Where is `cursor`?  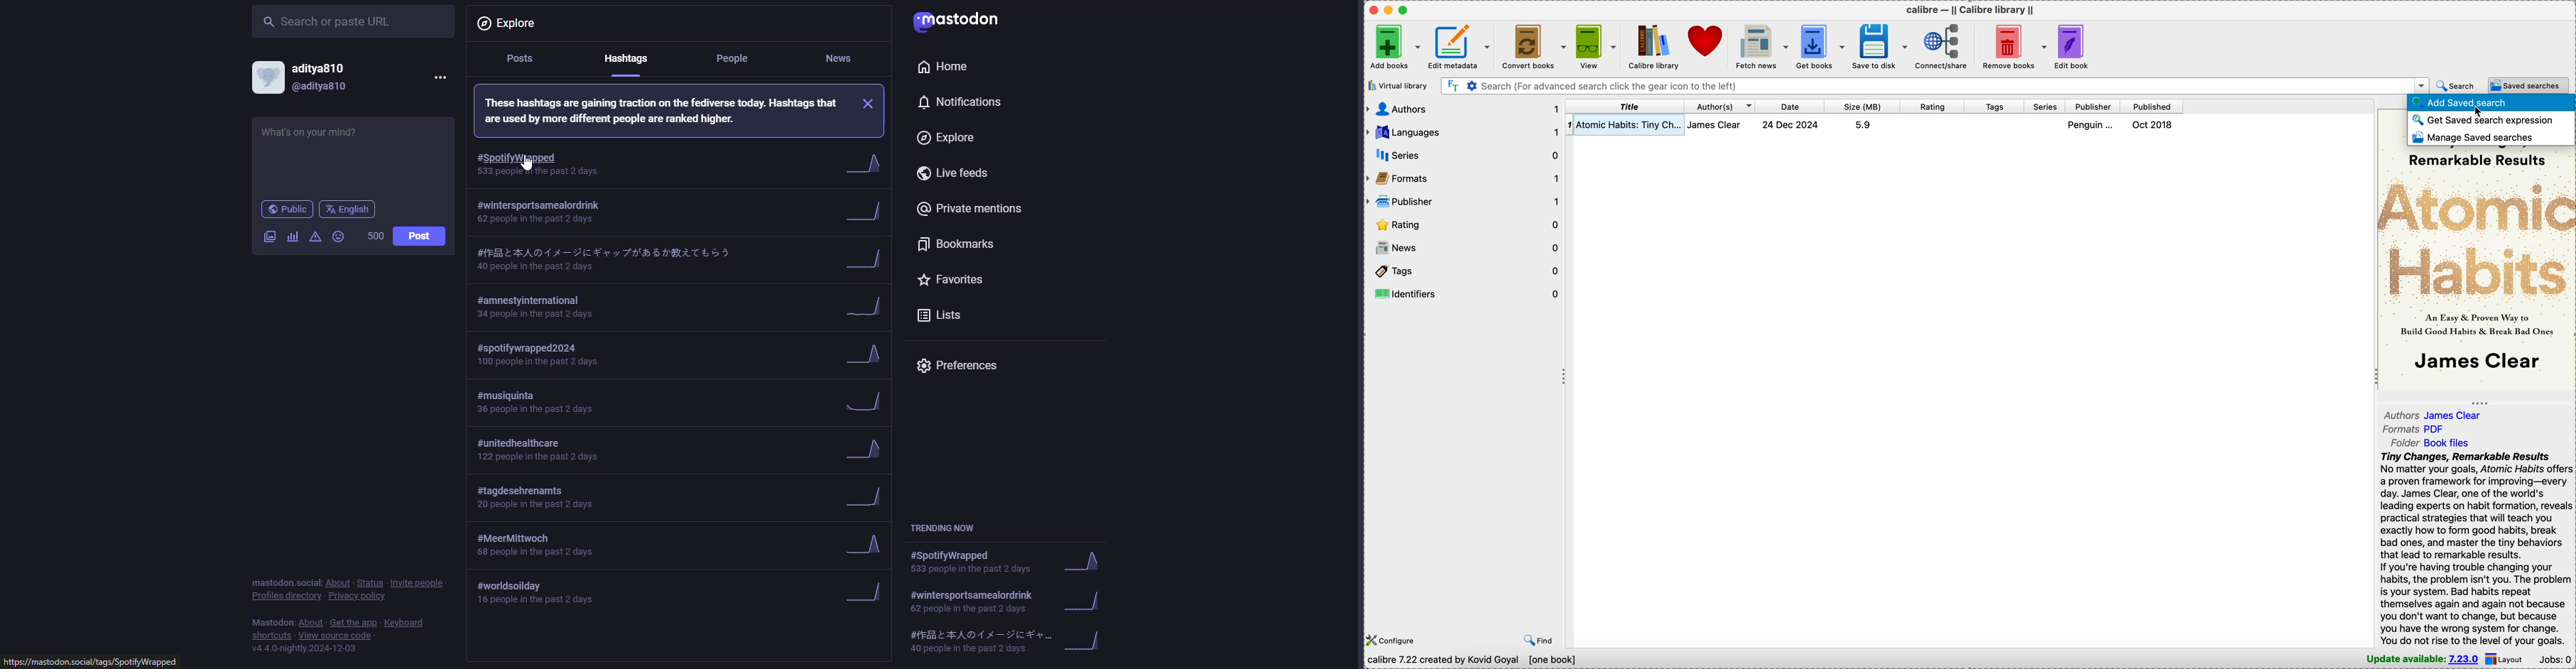 cursor is located at coordinates (524, 168).